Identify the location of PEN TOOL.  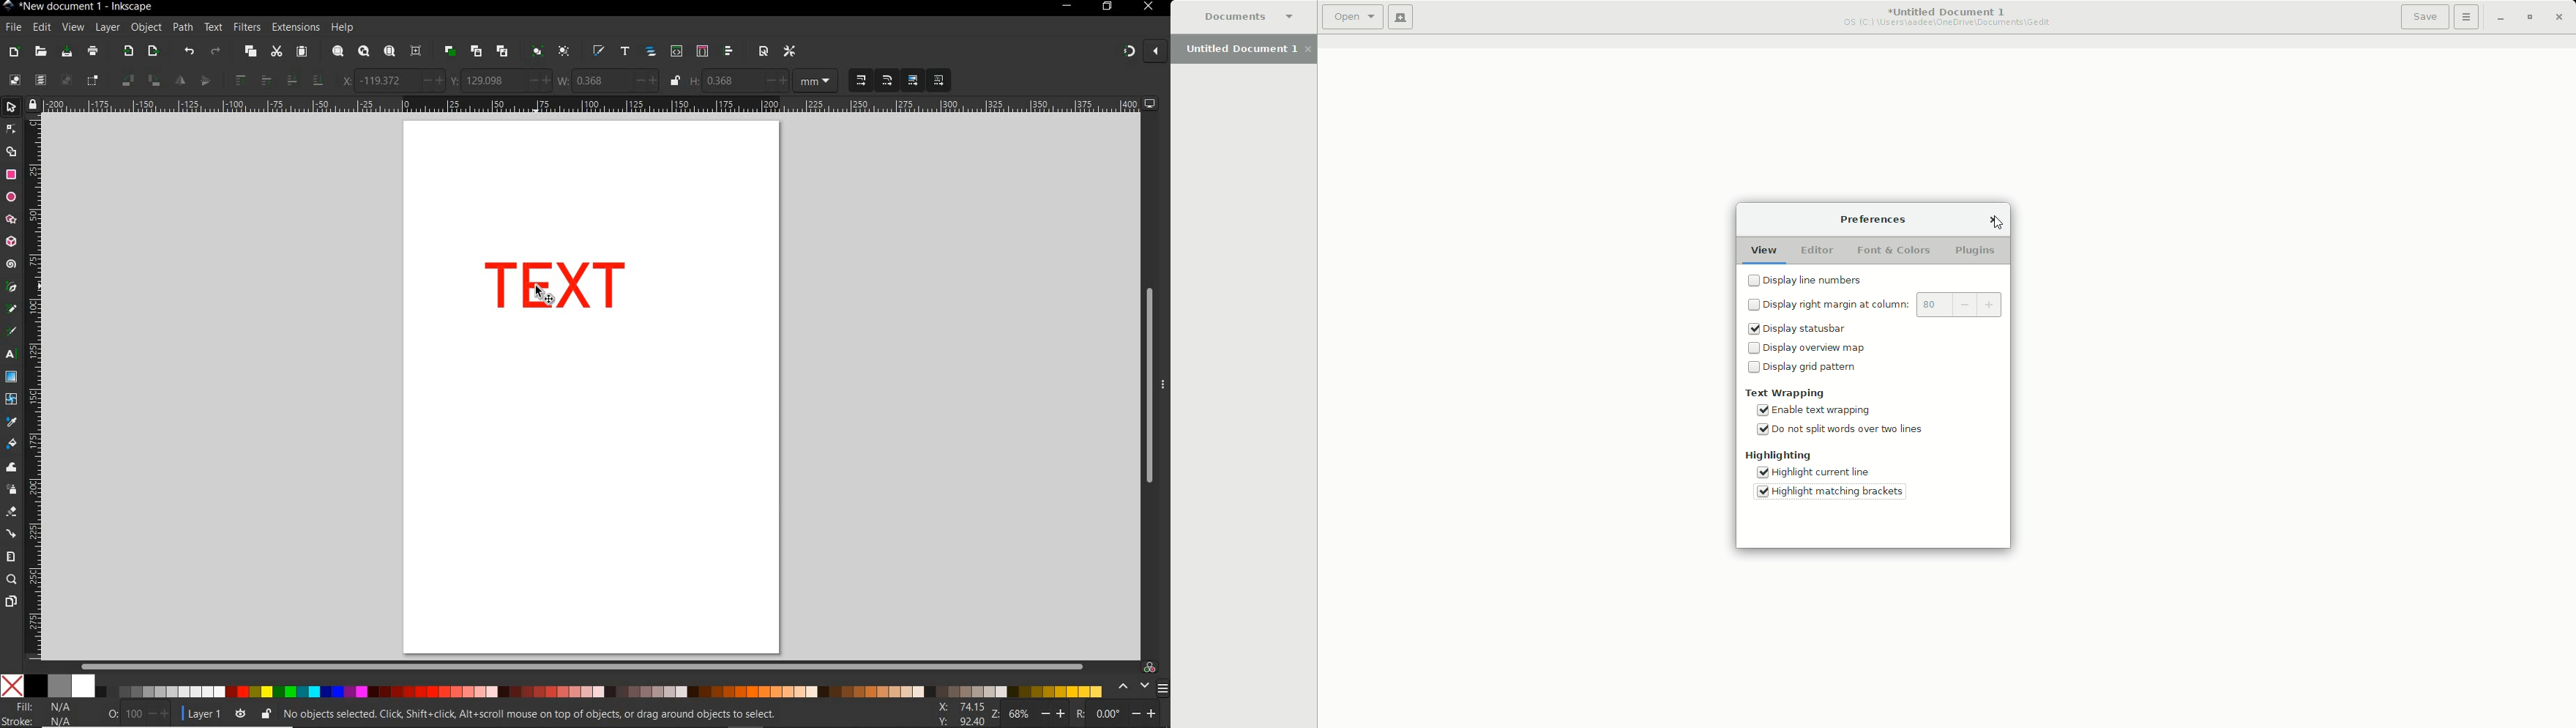
(12, 287).